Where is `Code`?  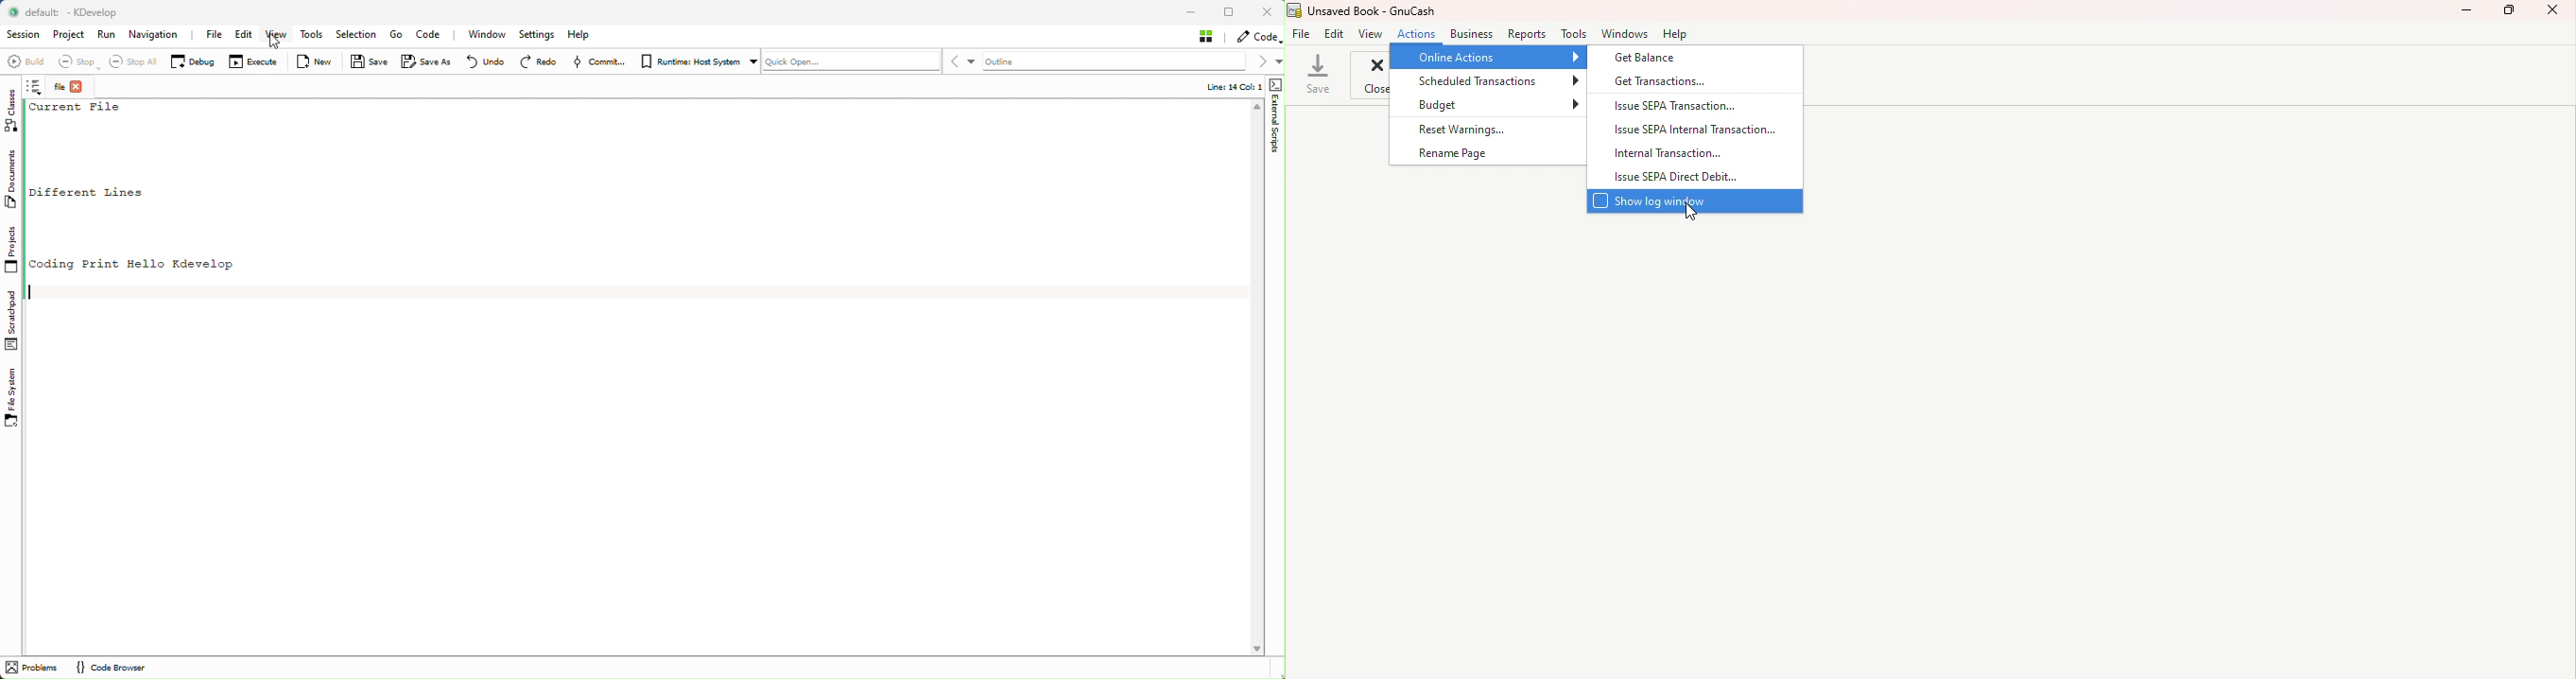
Code is located at coordinates (1258, 36).